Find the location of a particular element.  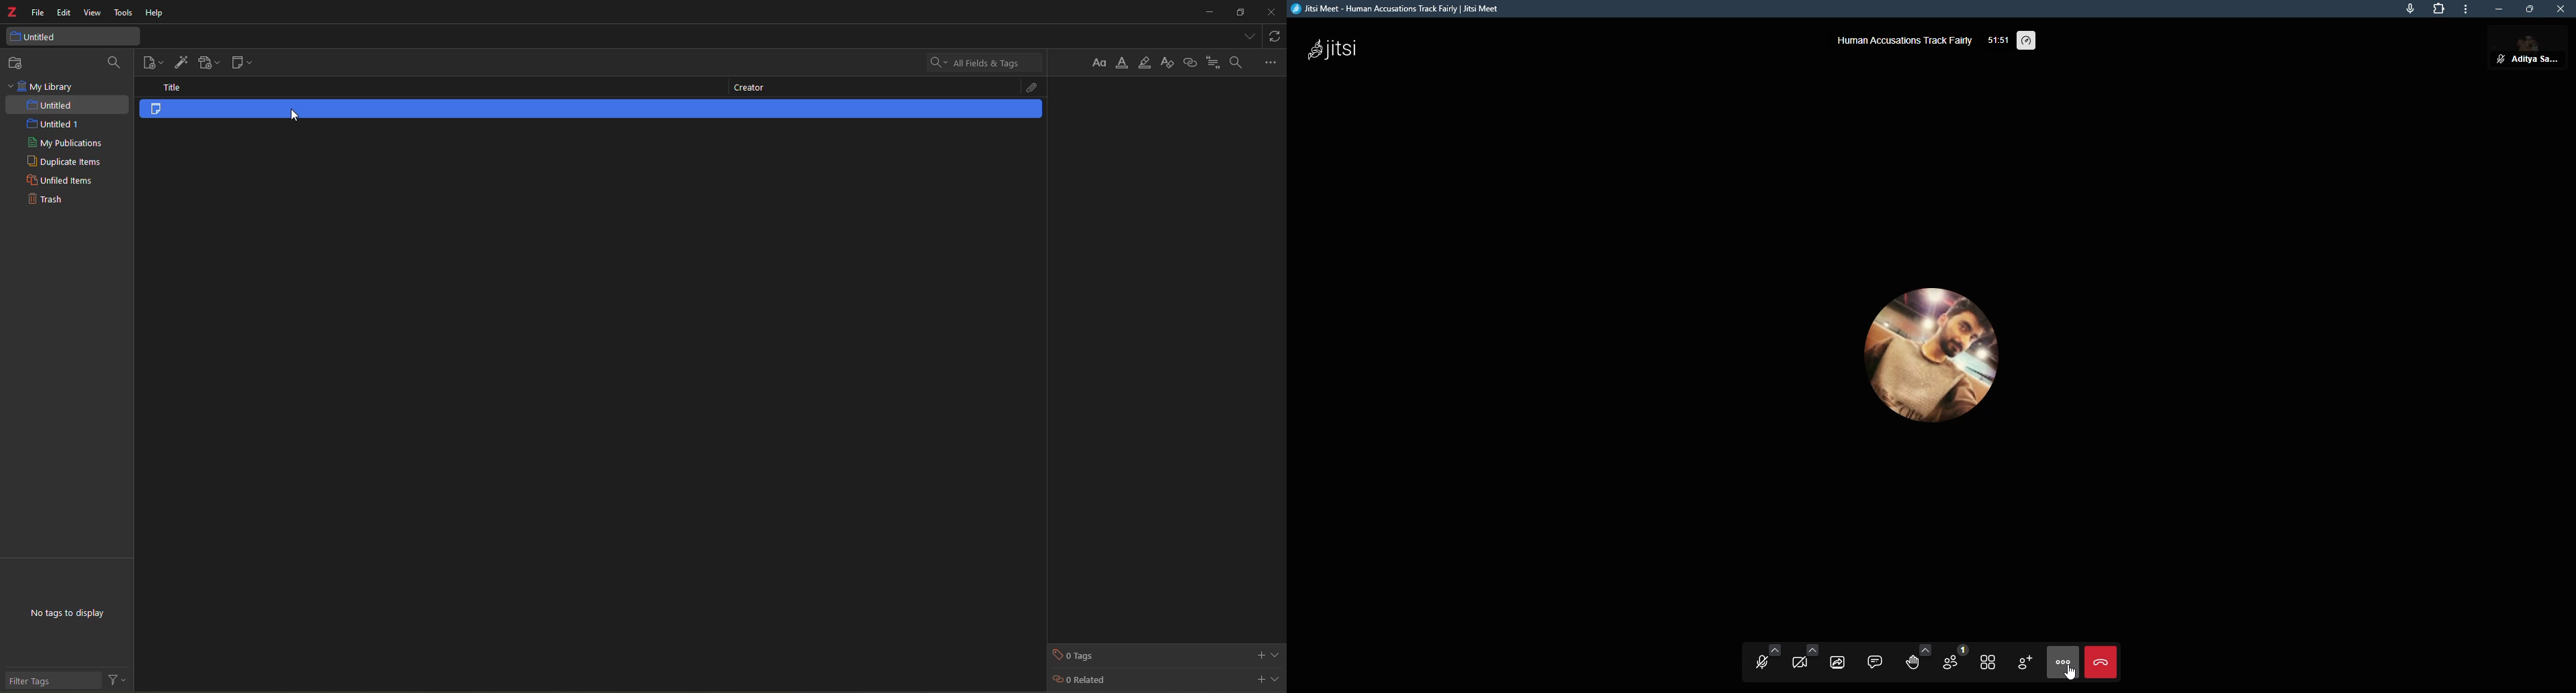

 is located at coordinates (1101, 62).